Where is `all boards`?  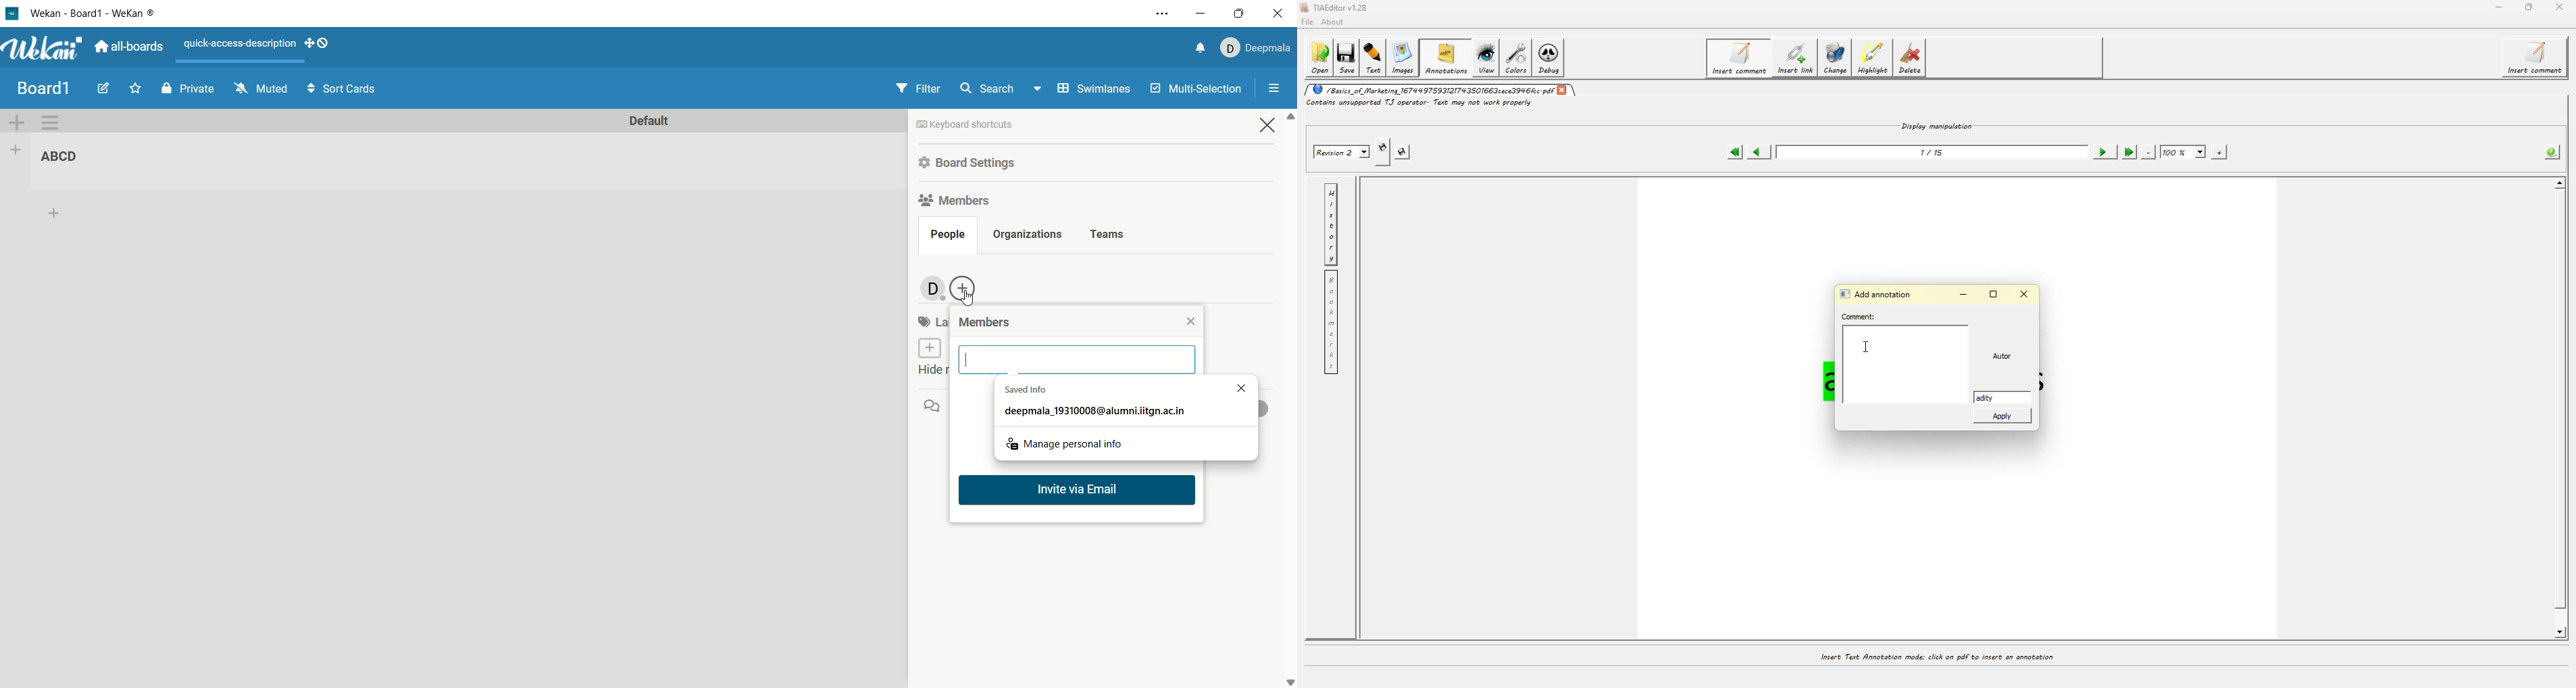 all boards is located at coordinates (128, 46).